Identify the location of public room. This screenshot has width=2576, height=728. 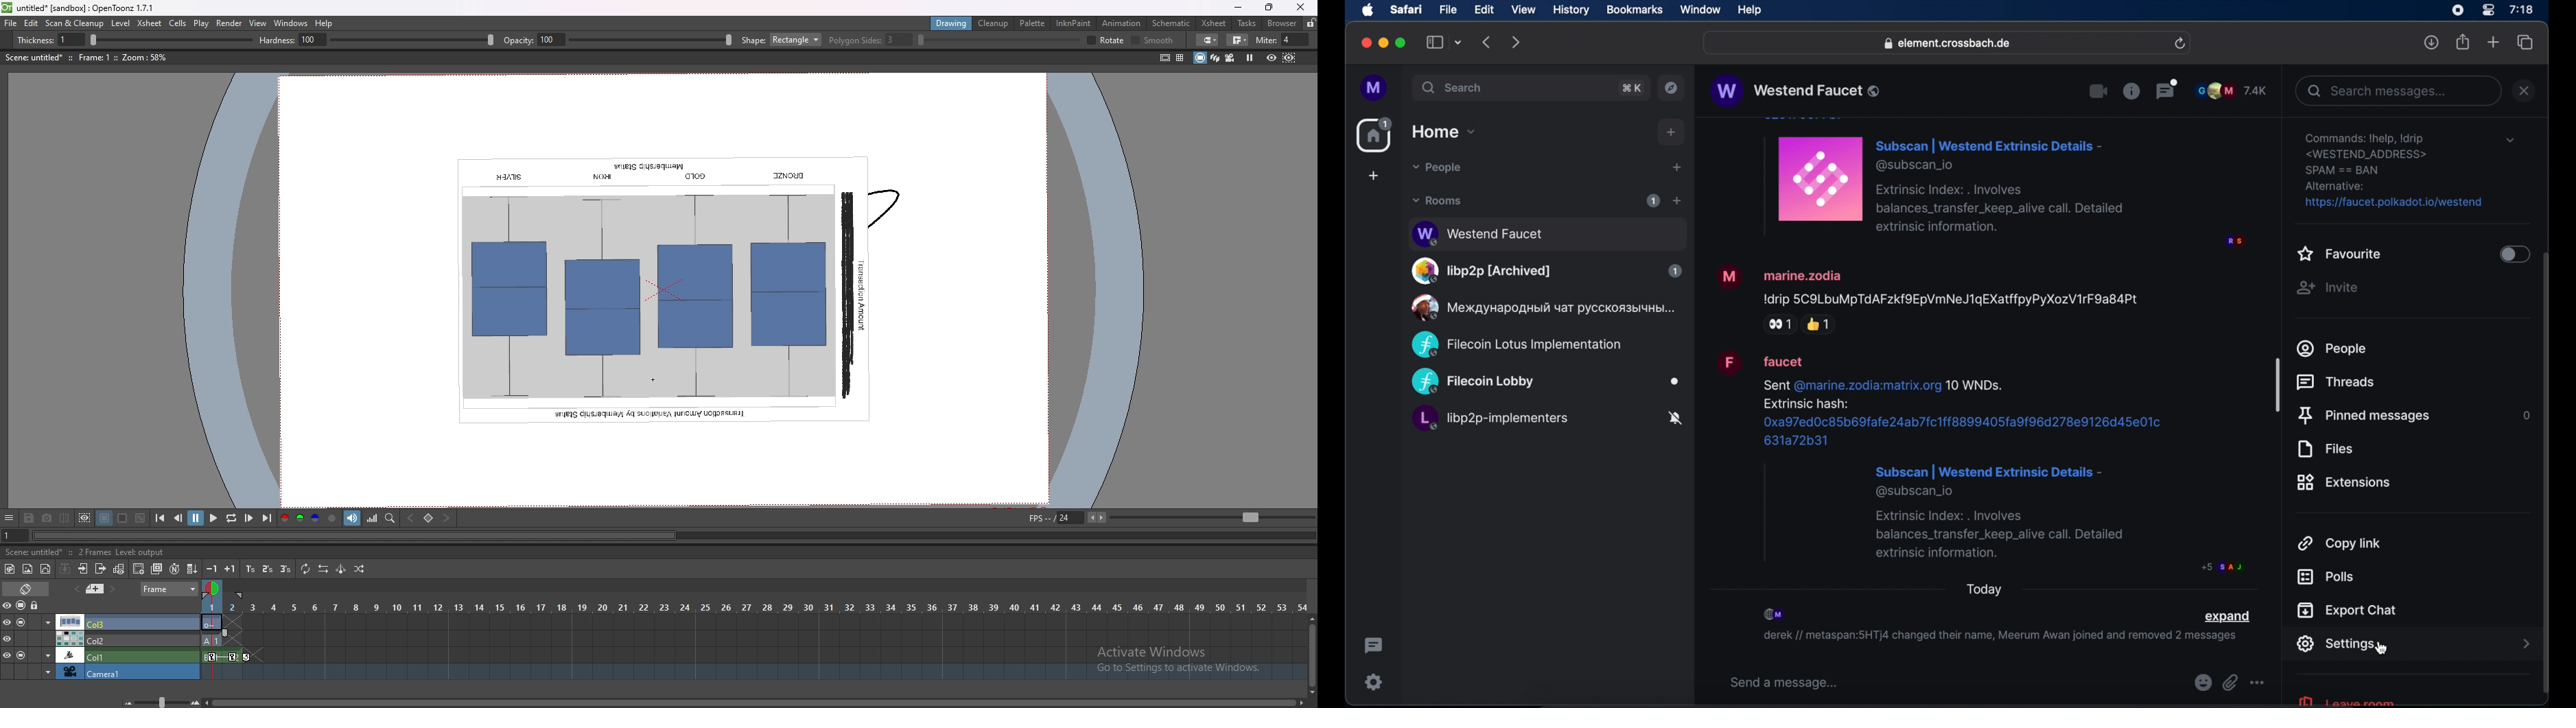
(1546, 382).